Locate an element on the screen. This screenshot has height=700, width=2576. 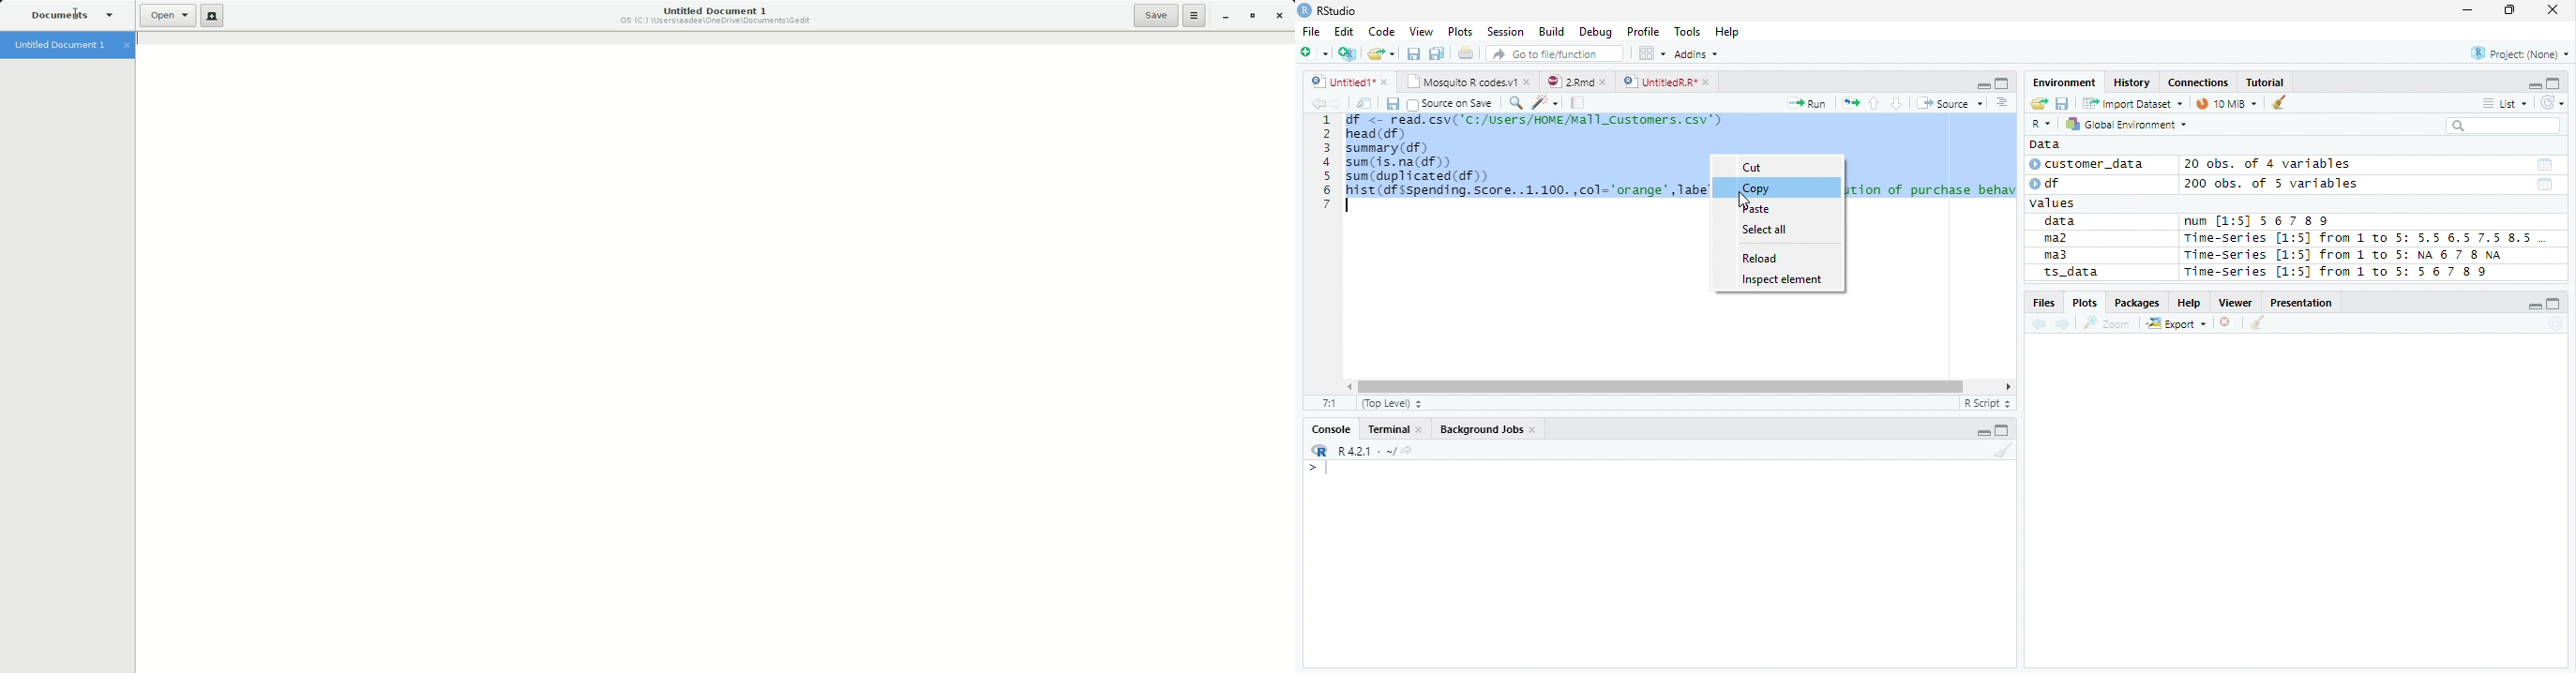
Background jobs is located at coordinates (1488, 431).